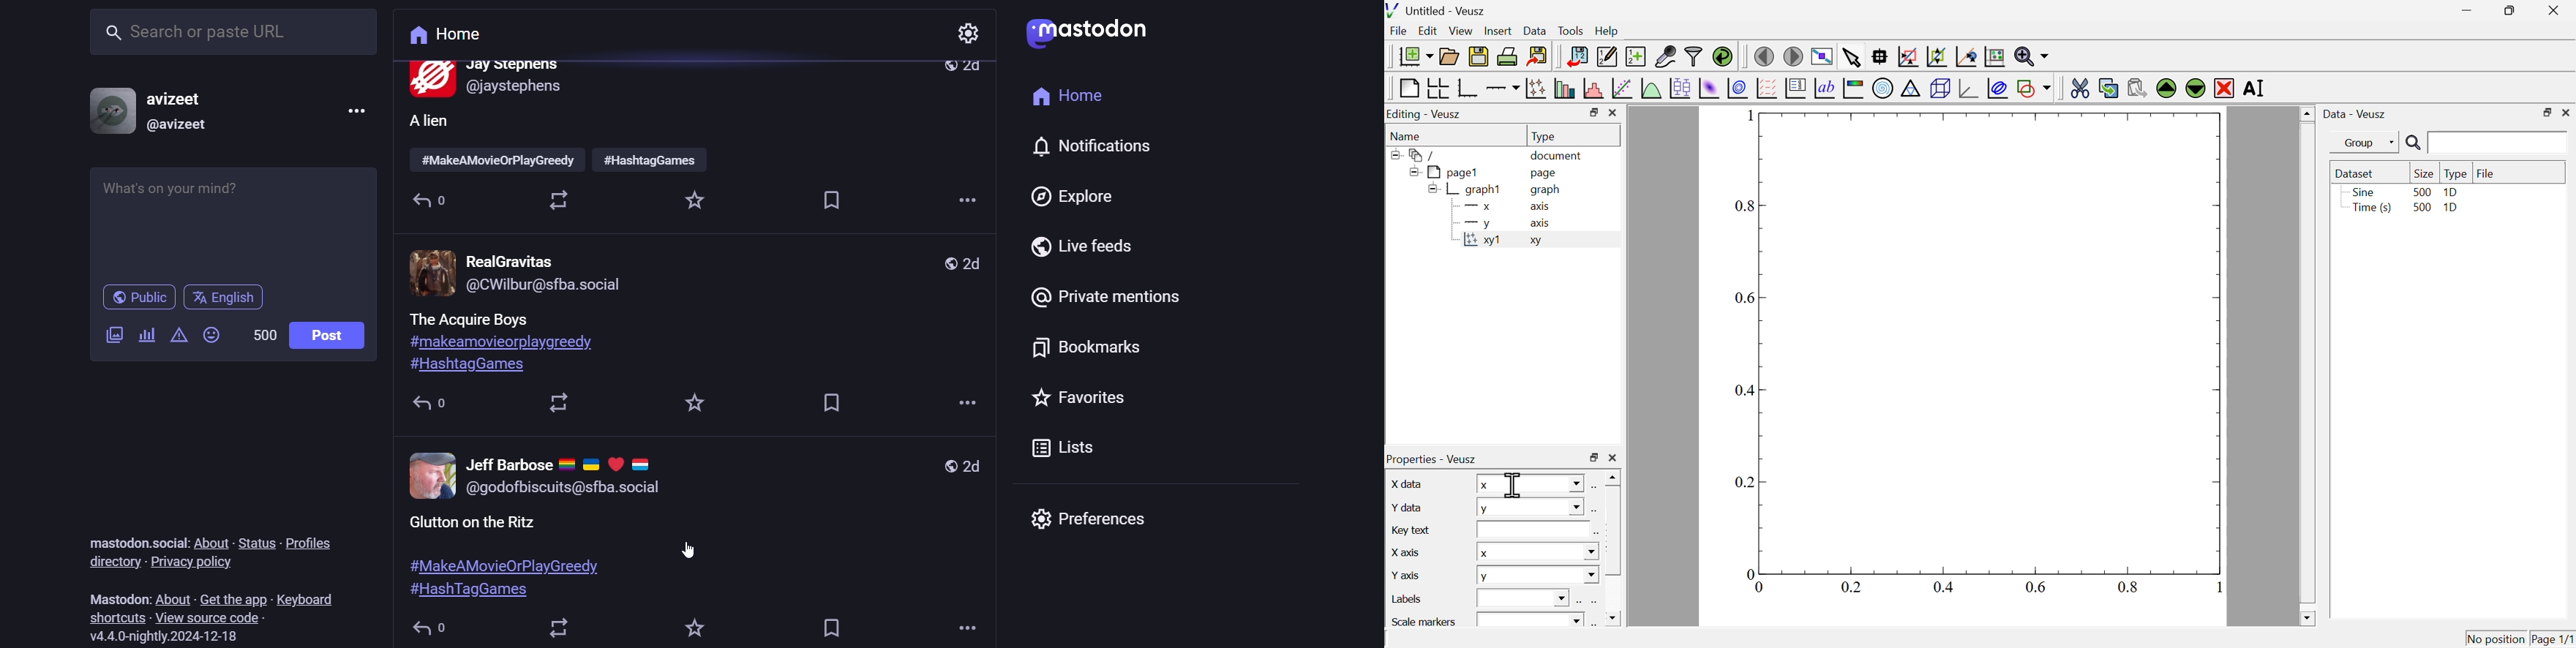 The image size is (2576, 672). What do you see at coordinates (214, 331) in the screenshot?
I see `emoji` at bounding box center [214, 331].